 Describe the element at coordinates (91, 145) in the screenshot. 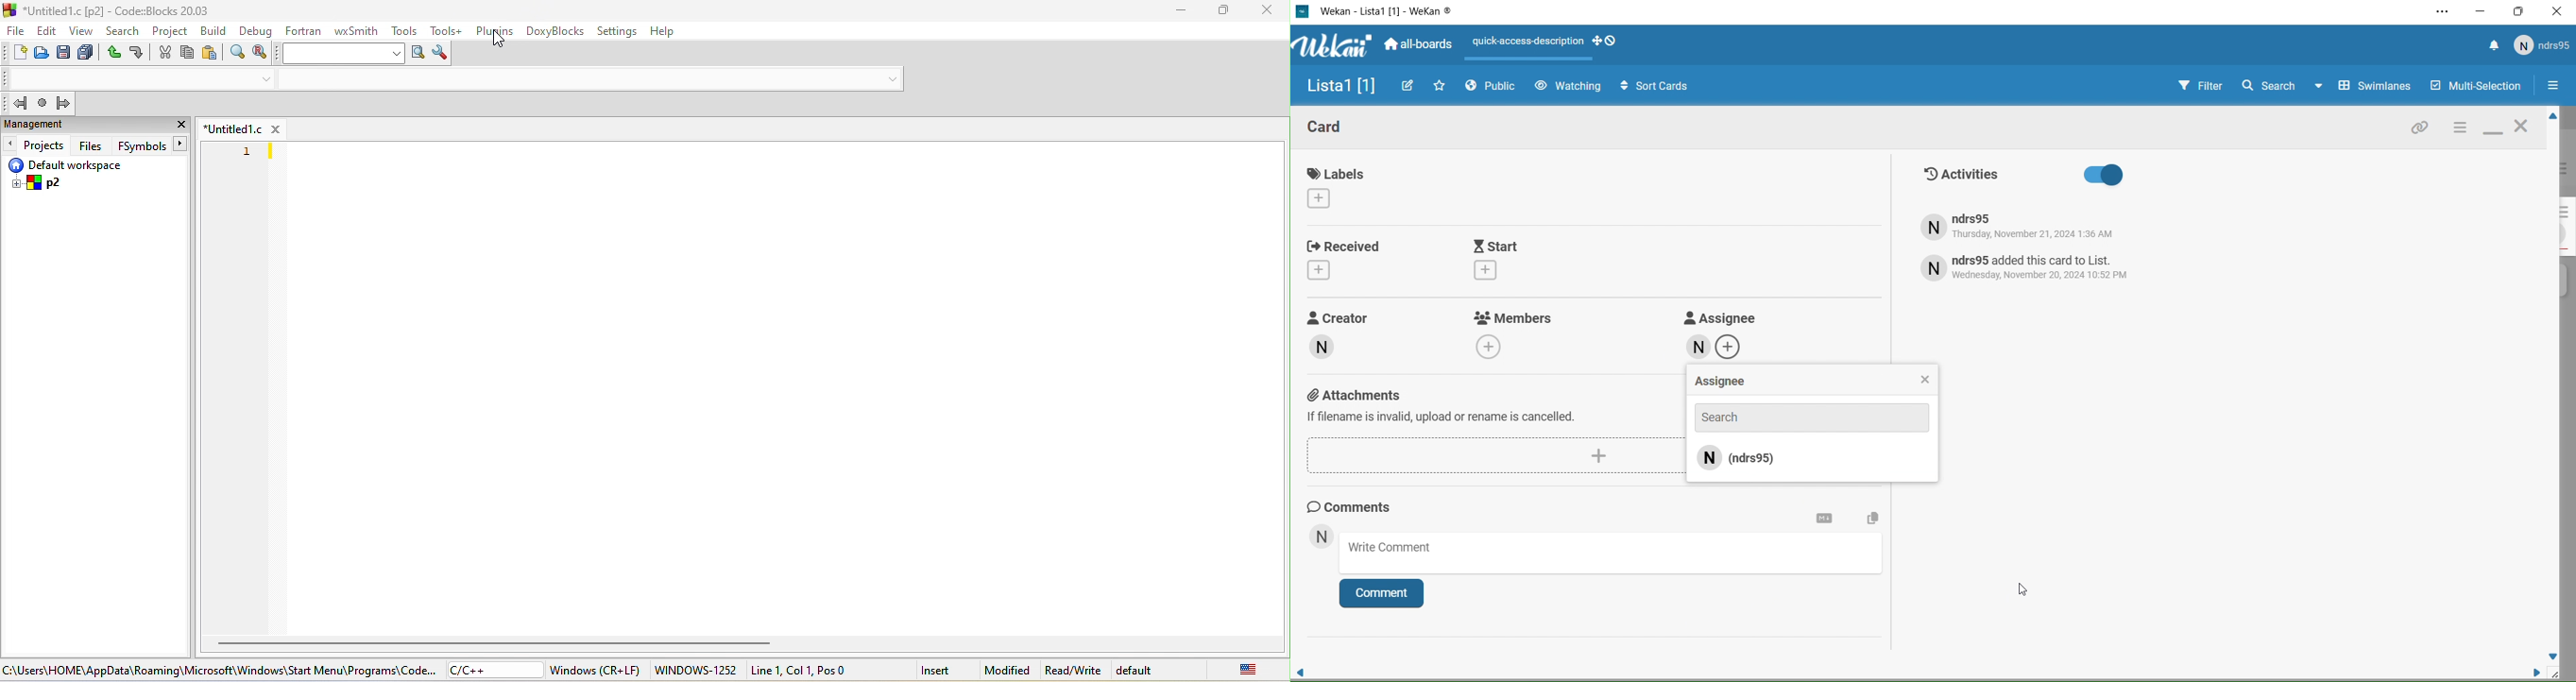

I see `files` at that location.